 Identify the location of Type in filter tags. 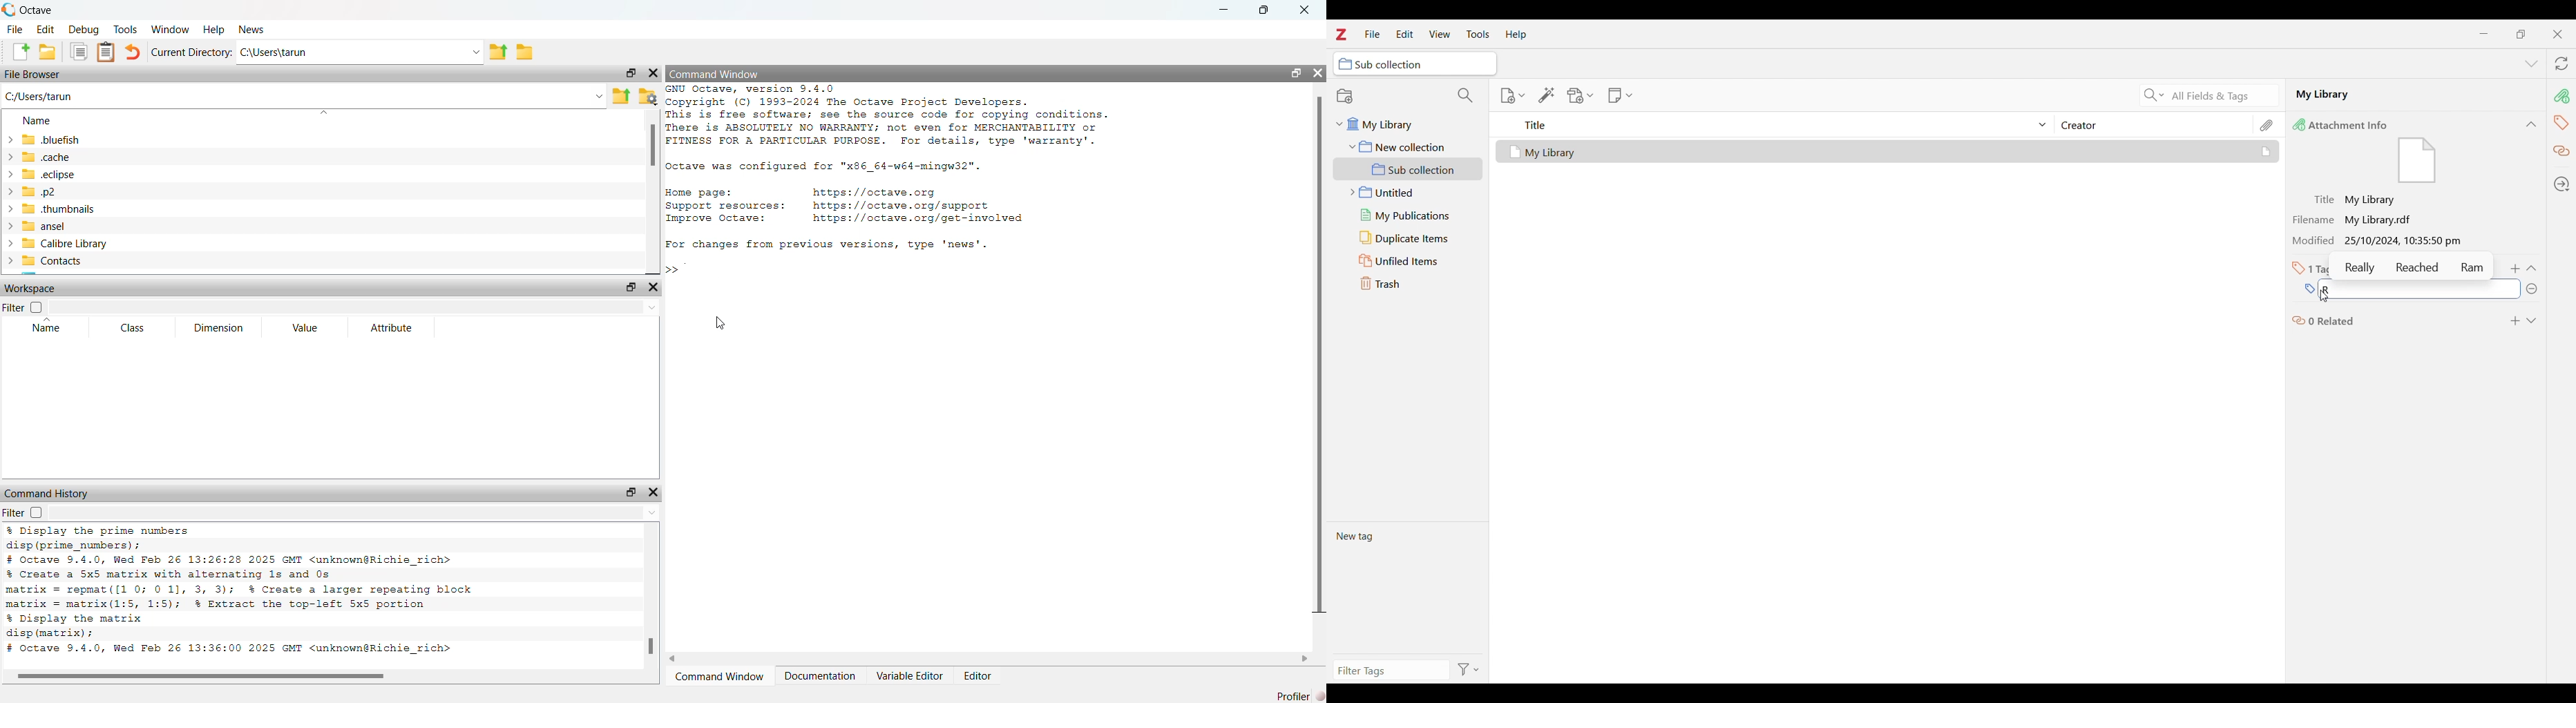
(1389, 672).